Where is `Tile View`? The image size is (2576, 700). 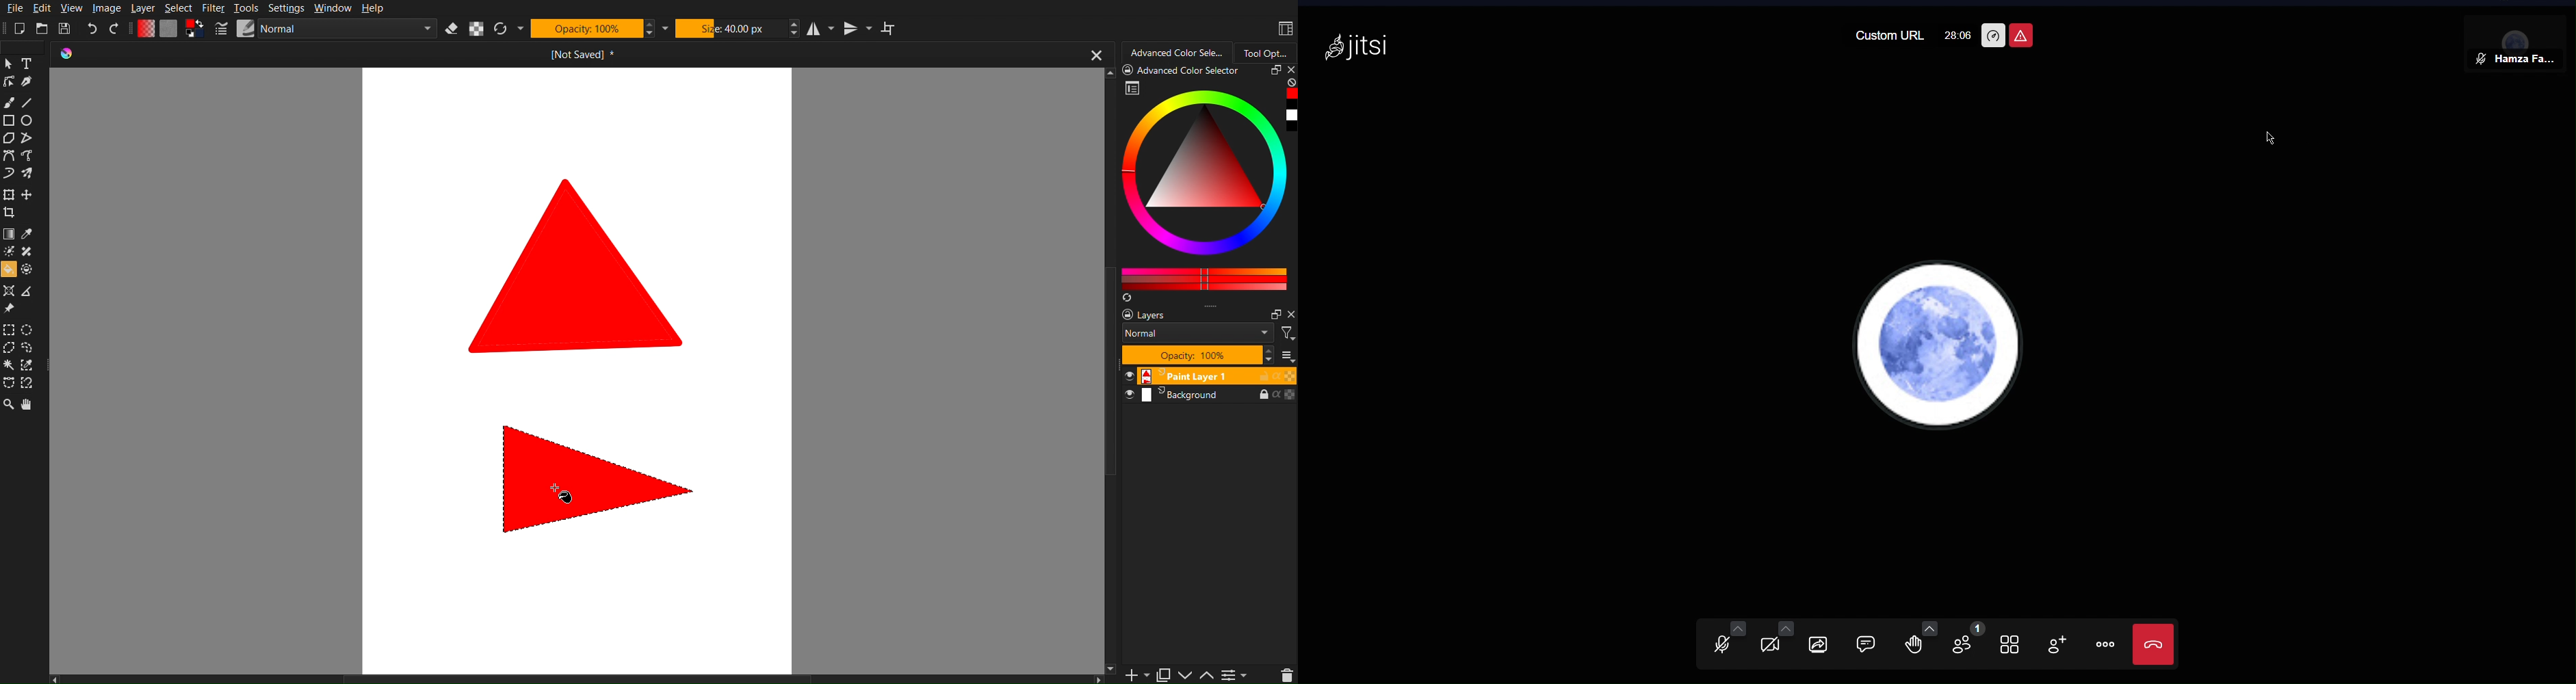 Tile View is located at coordinates (2016, 643).